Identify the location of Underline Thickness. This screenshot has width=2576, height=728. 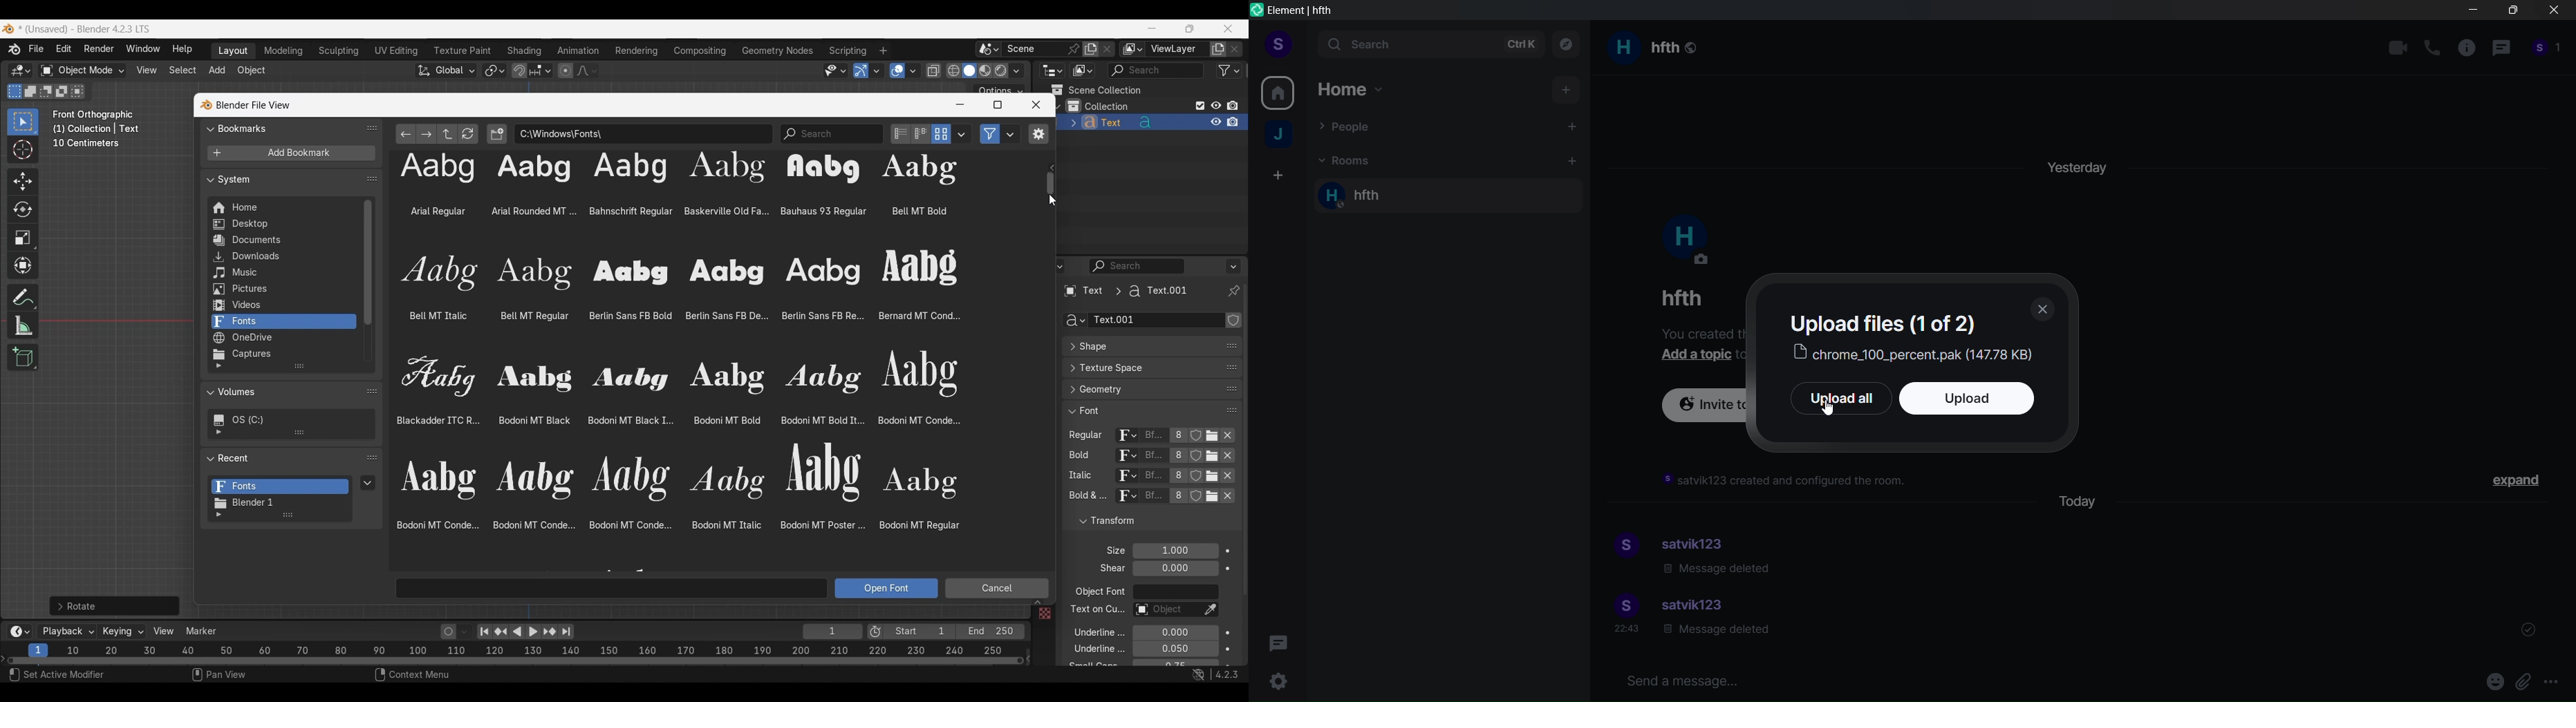
(1175, 649).